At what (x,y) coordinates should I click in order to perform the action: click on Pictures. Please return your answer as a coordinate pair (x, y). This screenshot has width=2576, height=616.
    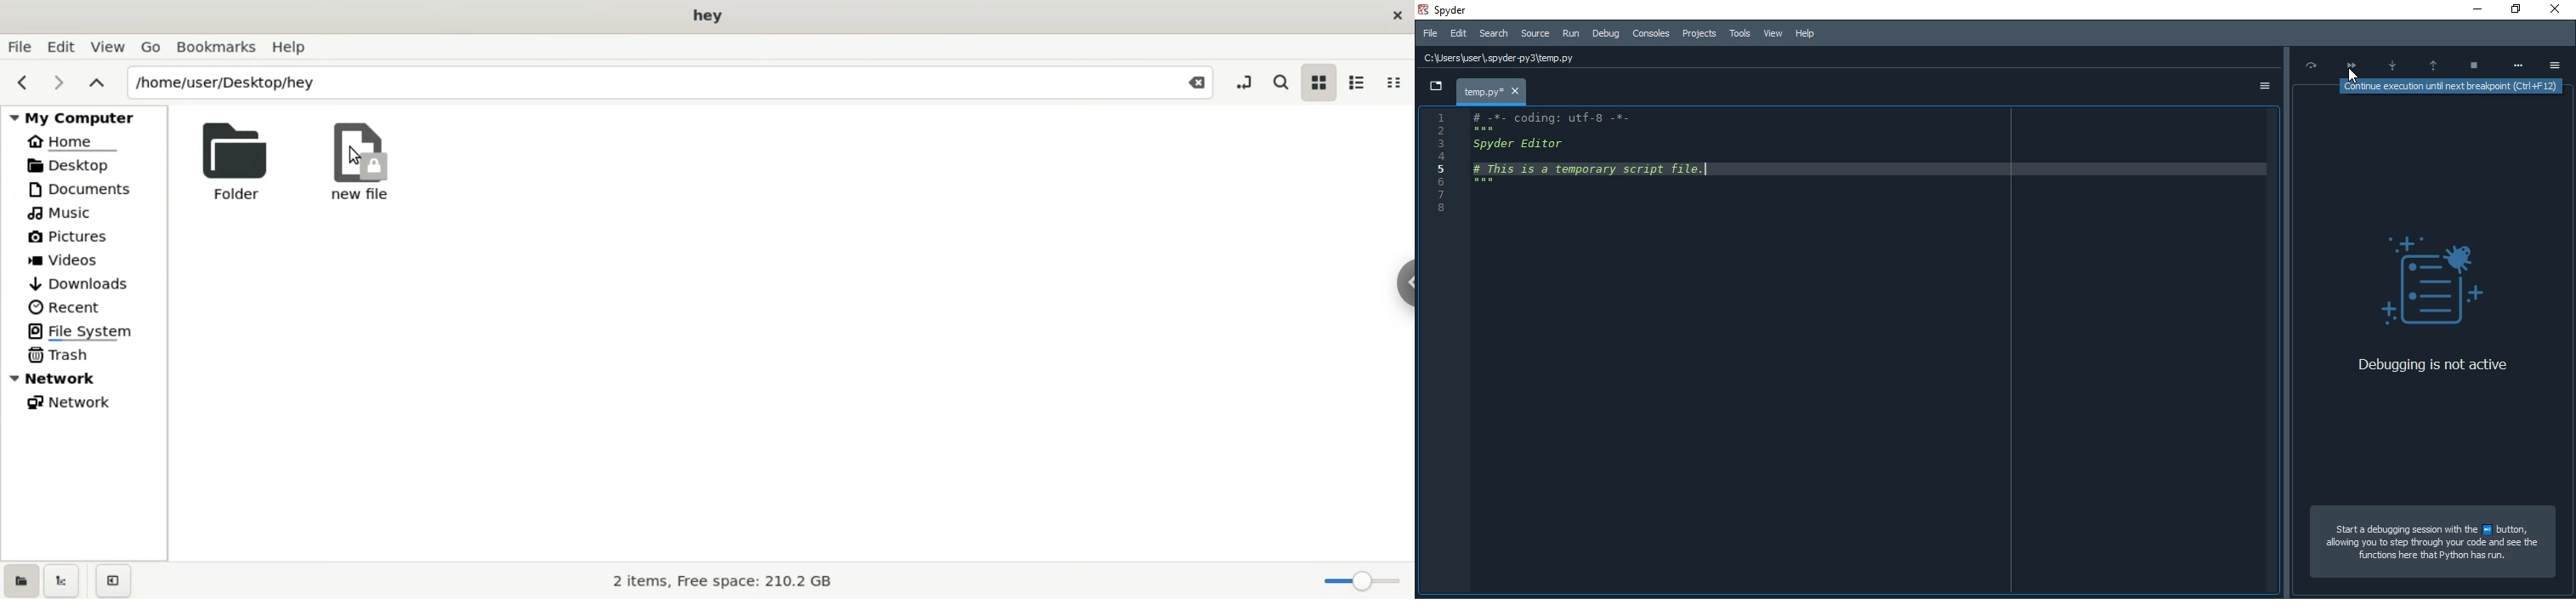
    Looking at the image, I should click on (69, 238).